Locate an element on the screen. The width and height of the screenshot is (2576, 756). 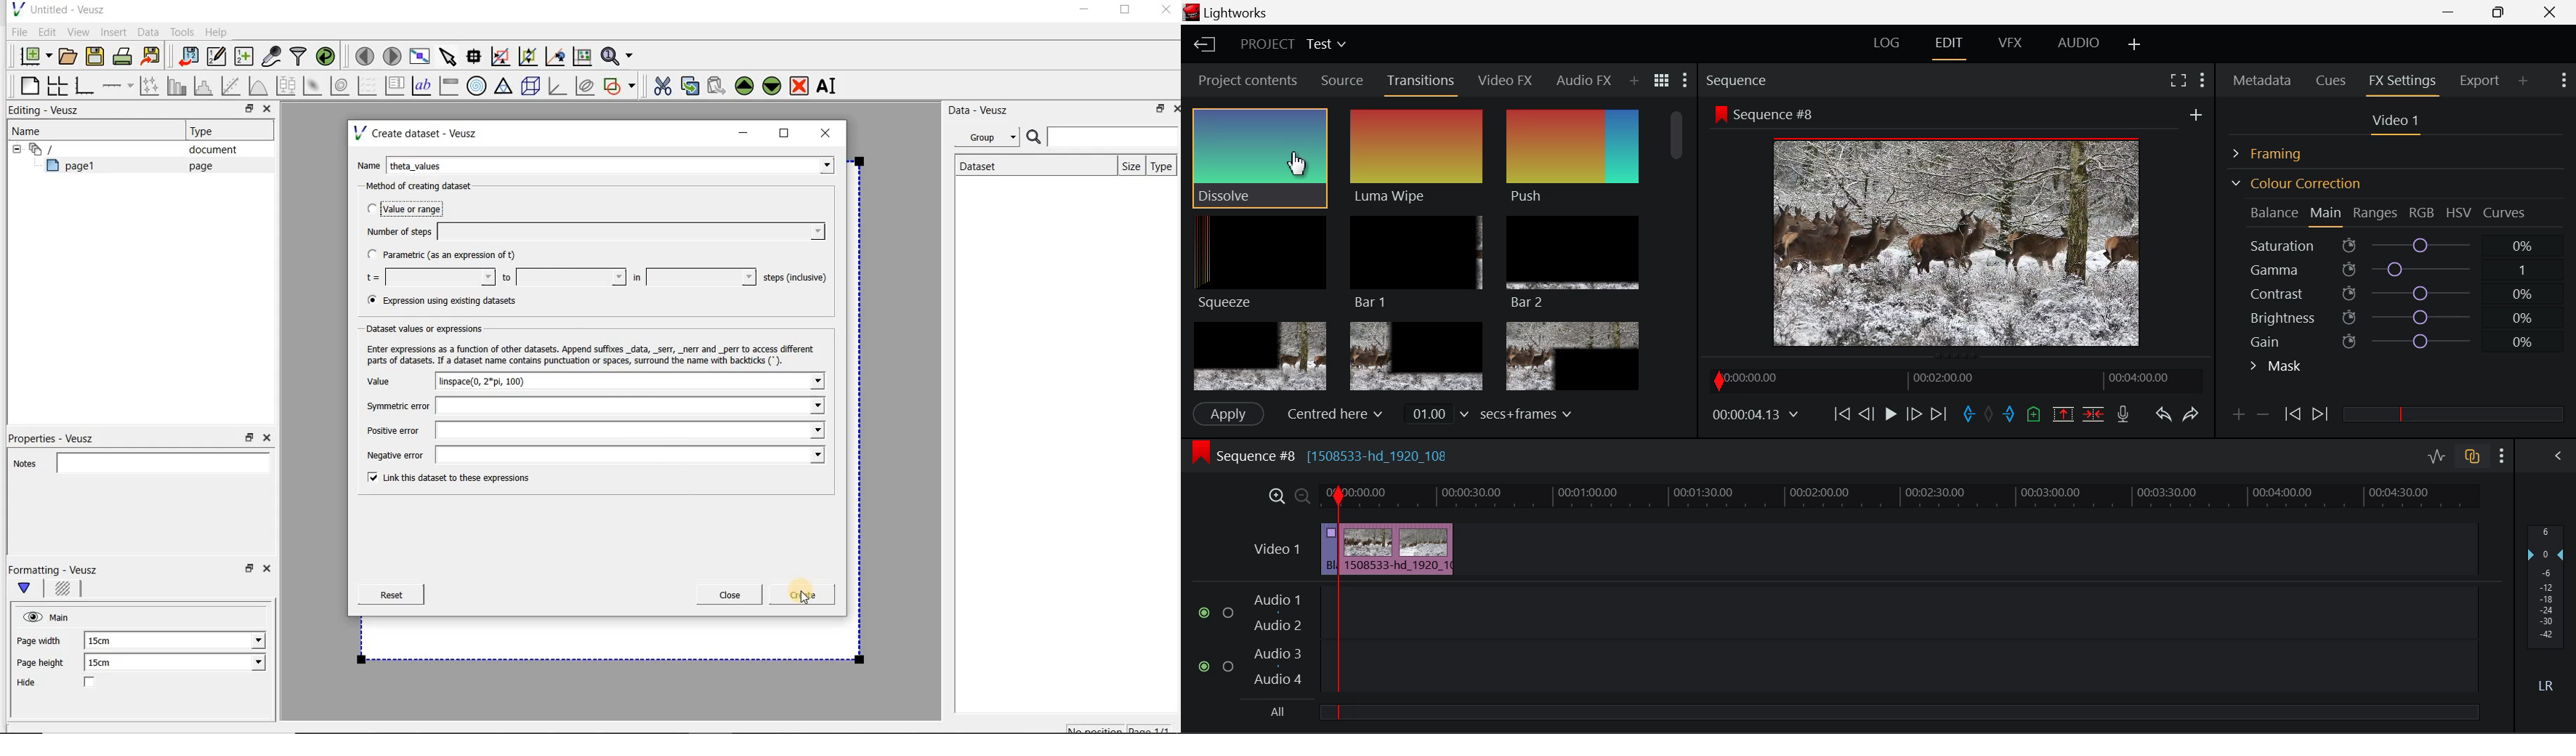
Bar 2 is located at coordinates (1572, 262).